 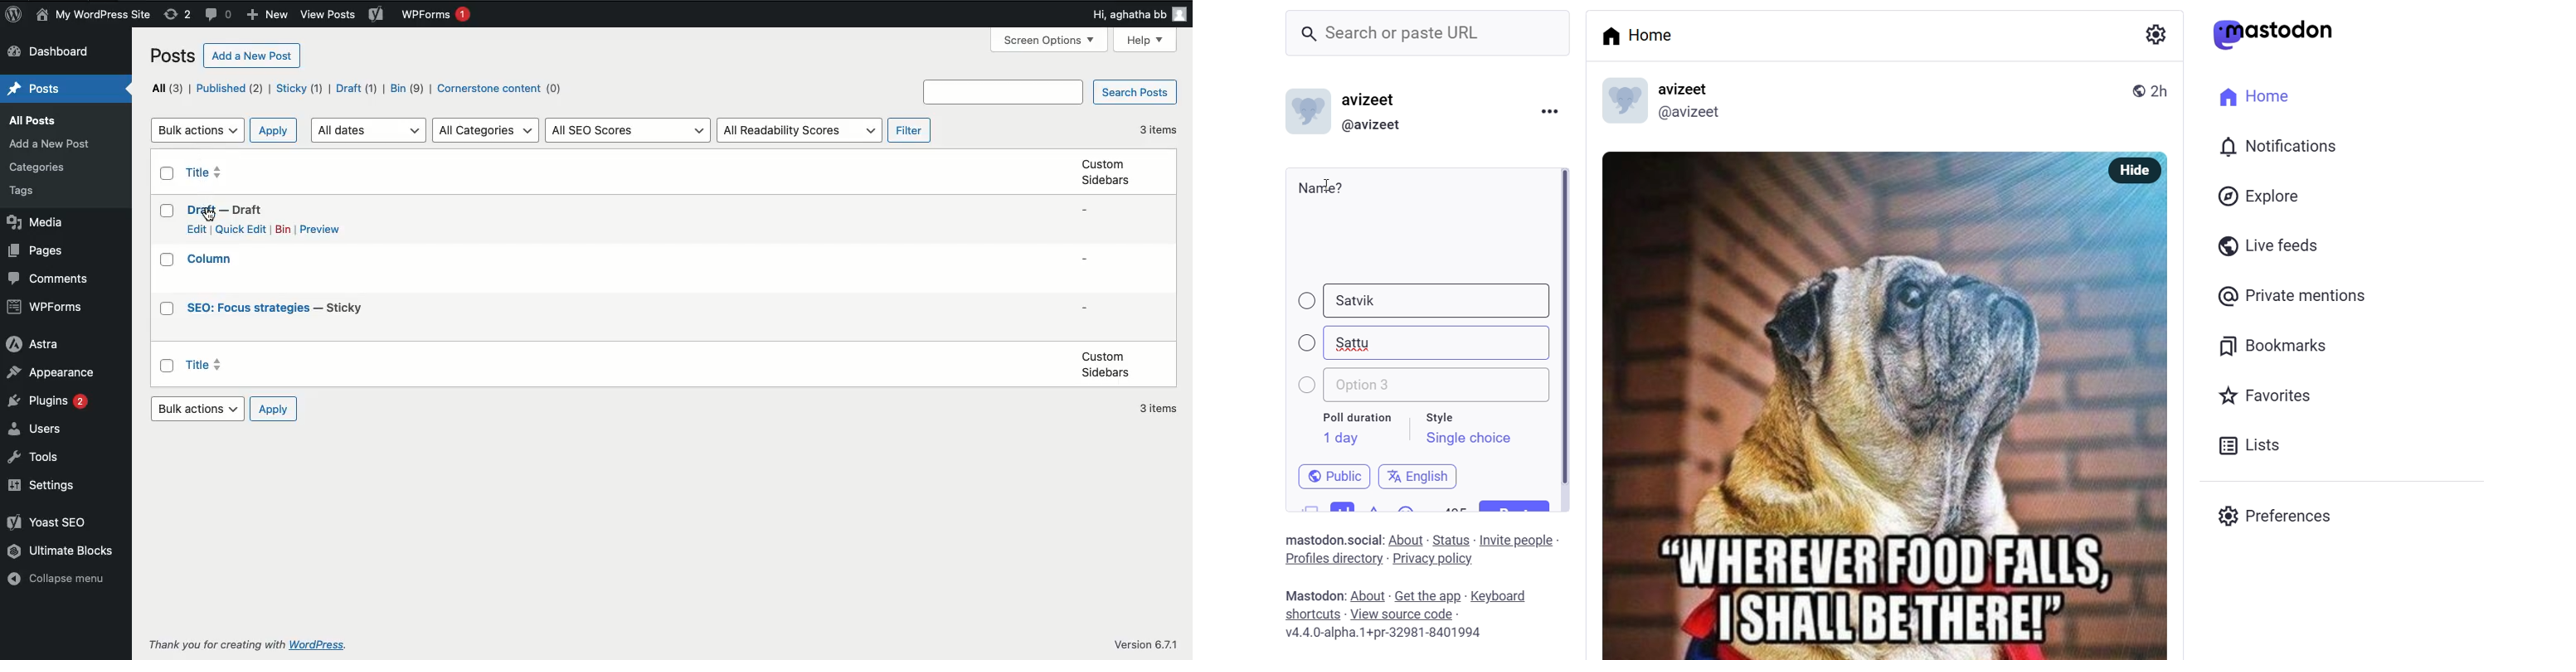 What do you see at coordinates (2274, 34) in the screenshot?
I see `mastodon` at bounding box center [2274, 34].